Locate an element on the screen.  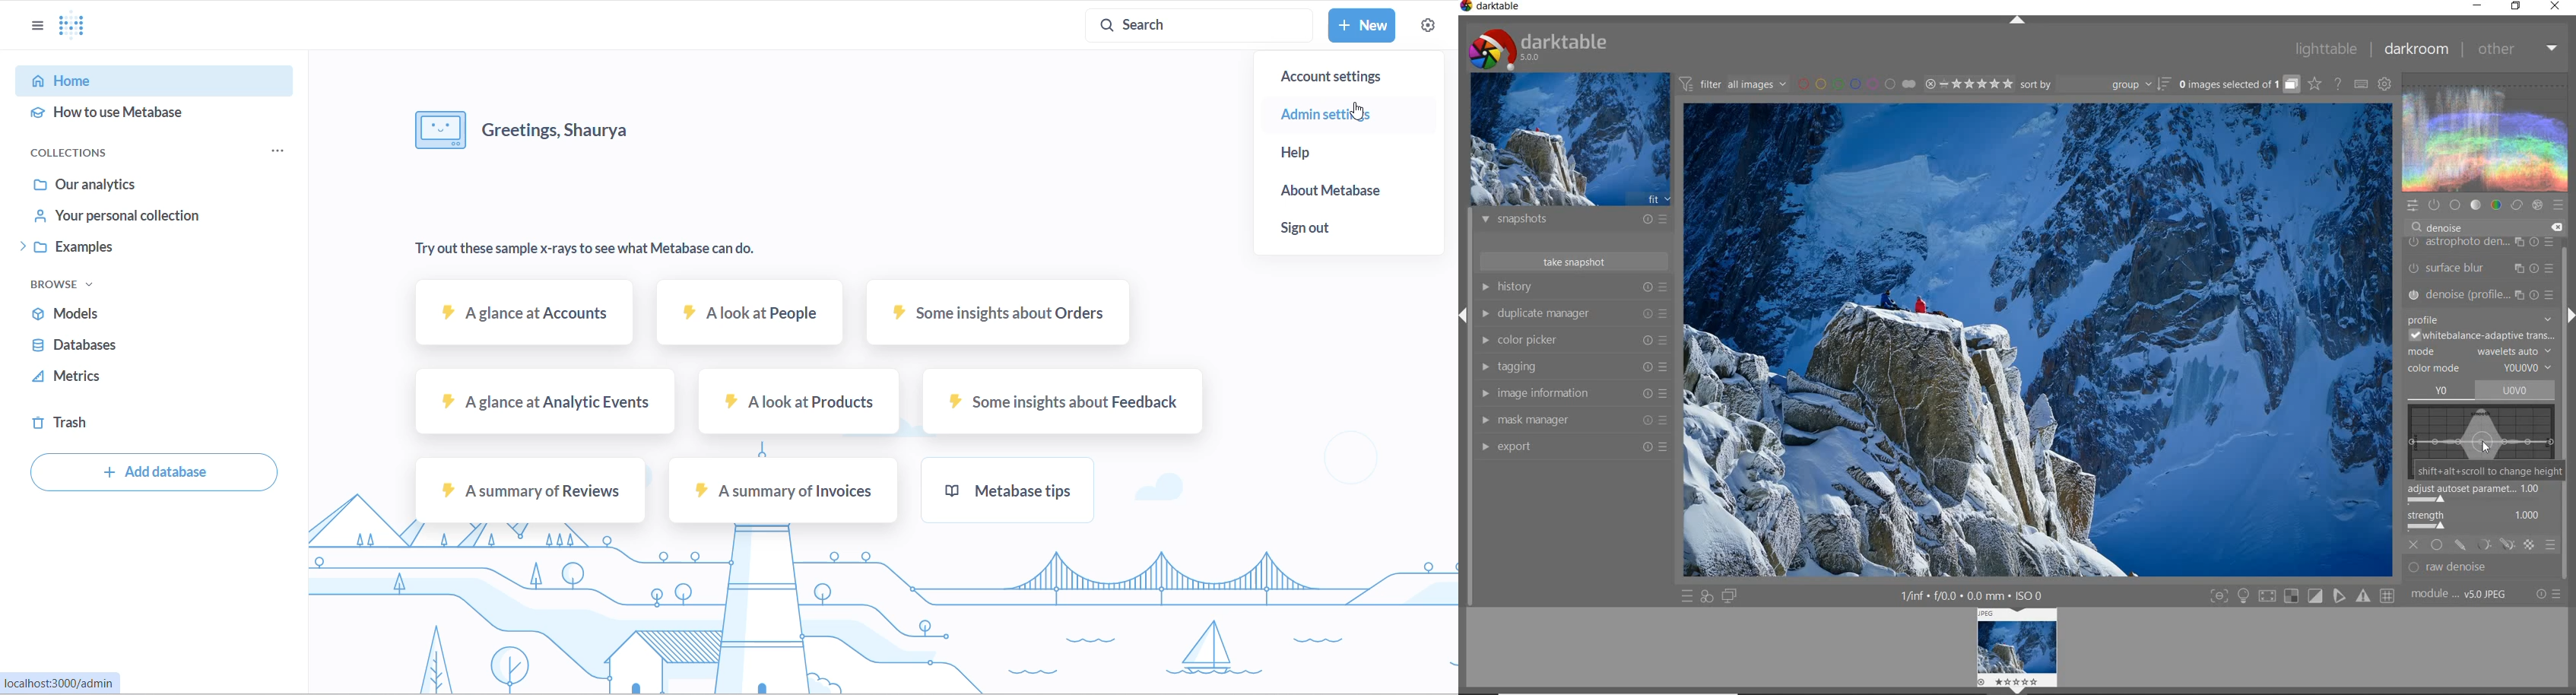
metabase tips sample is located at coordinates (1006, 487).